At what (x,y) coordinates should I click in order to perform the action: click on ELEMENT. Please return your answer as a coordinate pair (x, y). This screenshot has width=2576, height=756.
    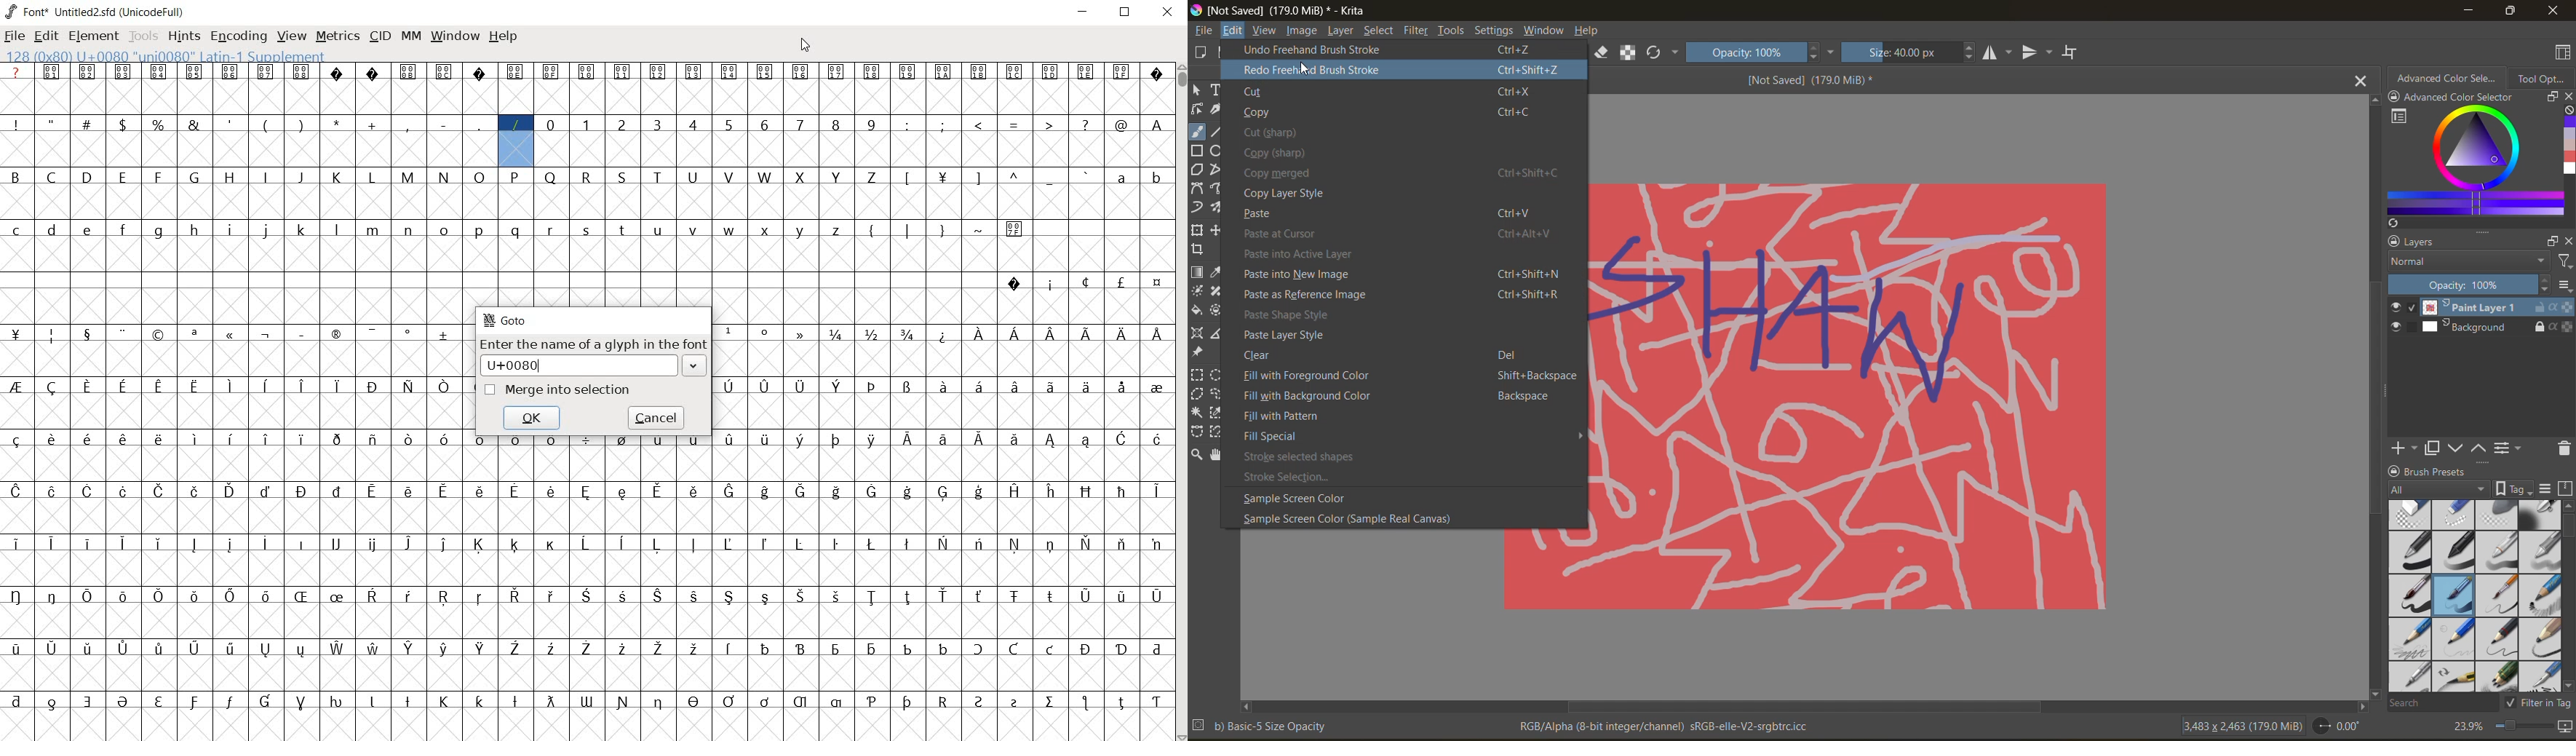
    Looking at the image, I should click on (95, 36).